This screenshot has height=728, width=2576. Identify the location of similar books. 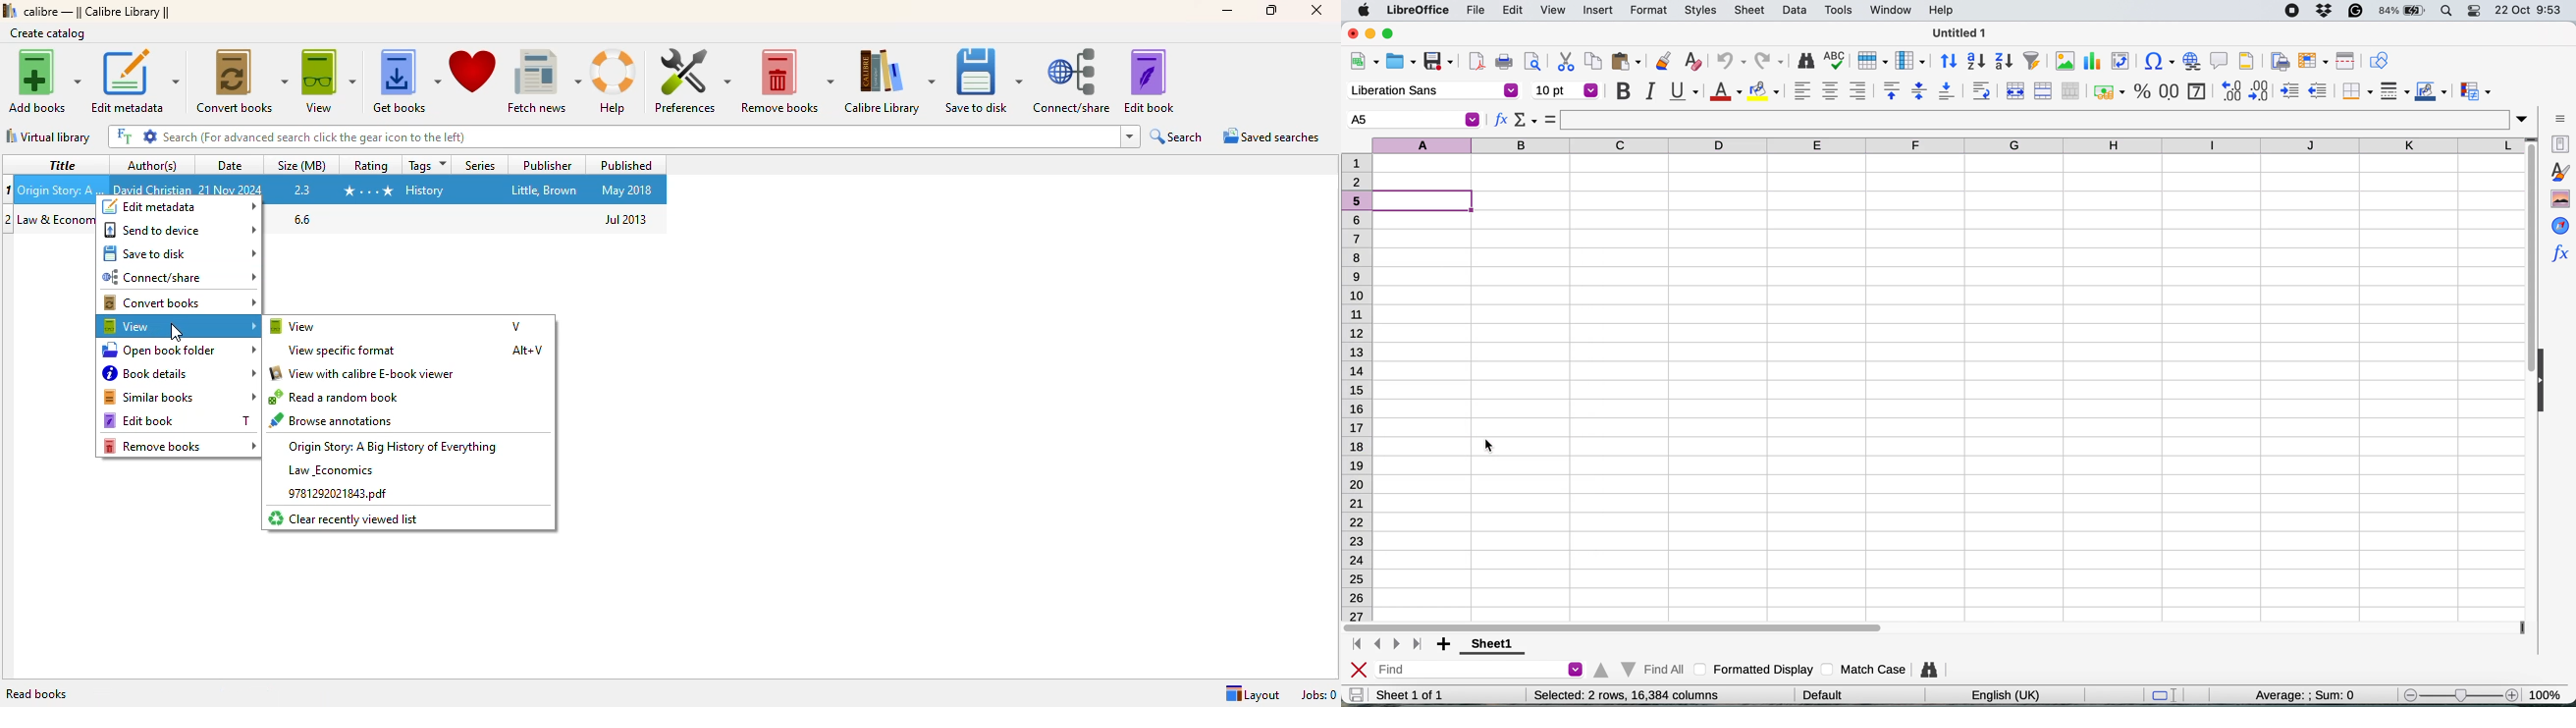
(179, 397).